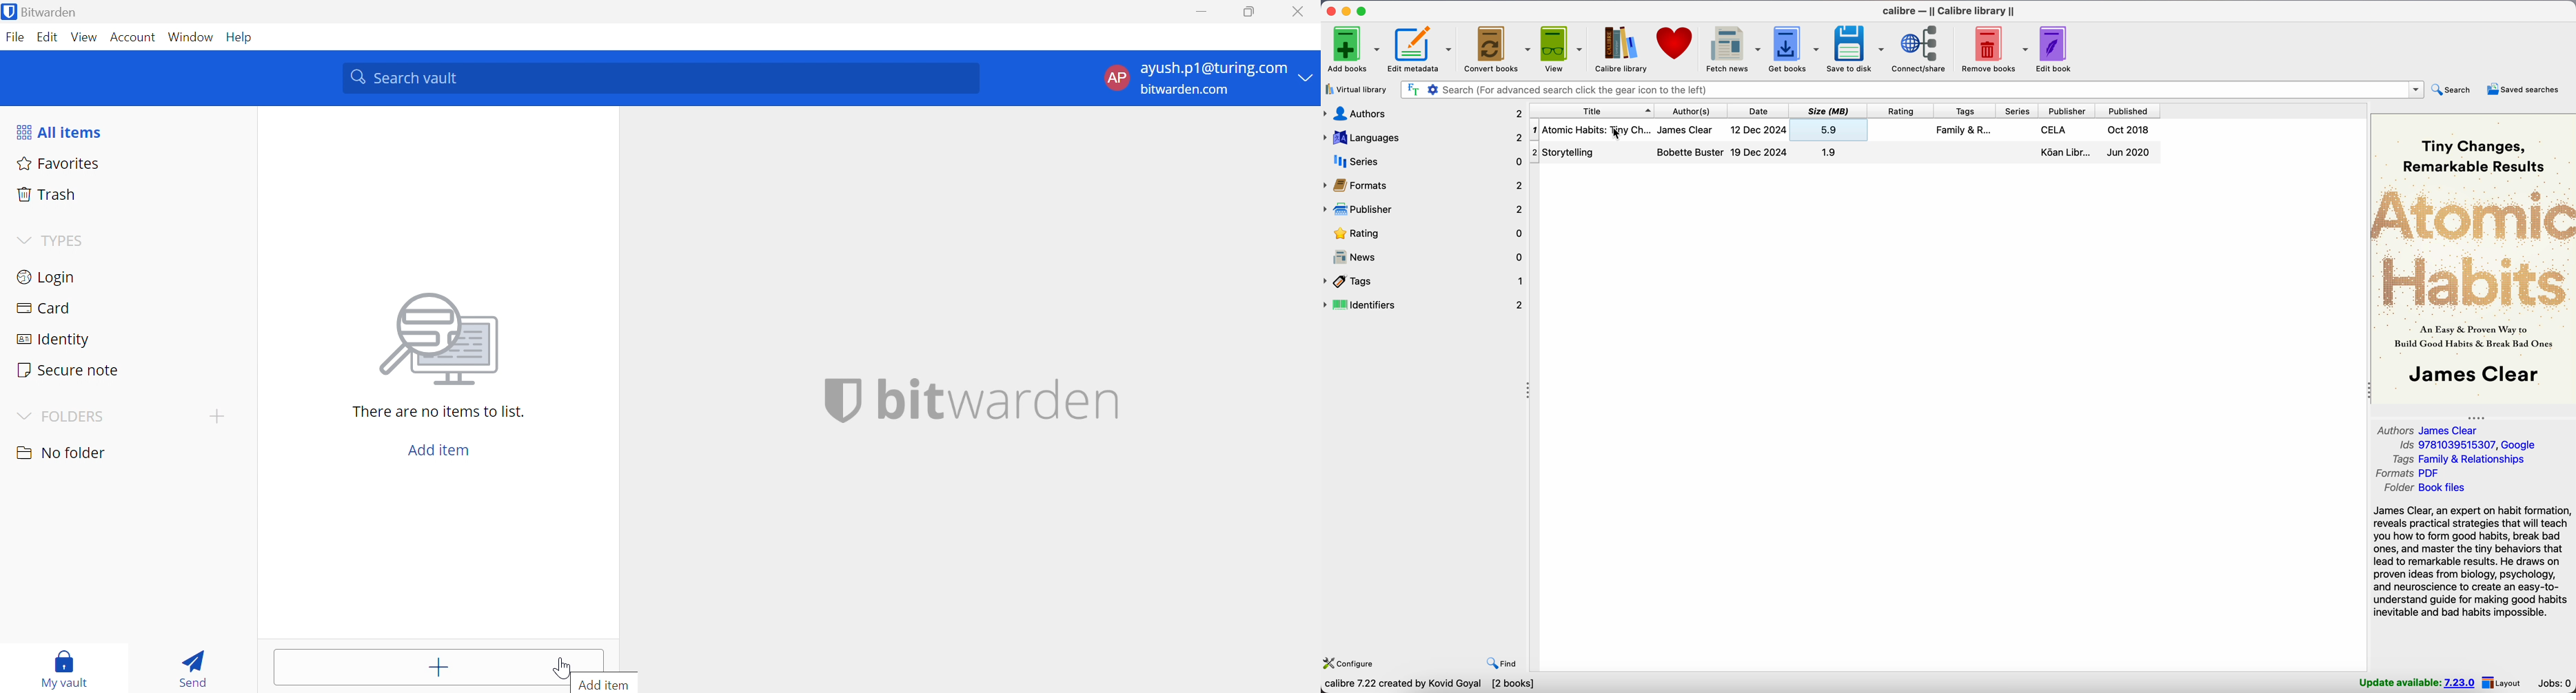 The width and height of the screenshot is (2576, 700). Describe the element at coordinates (192, 671) in the screenshot. I see `Send` at that location.